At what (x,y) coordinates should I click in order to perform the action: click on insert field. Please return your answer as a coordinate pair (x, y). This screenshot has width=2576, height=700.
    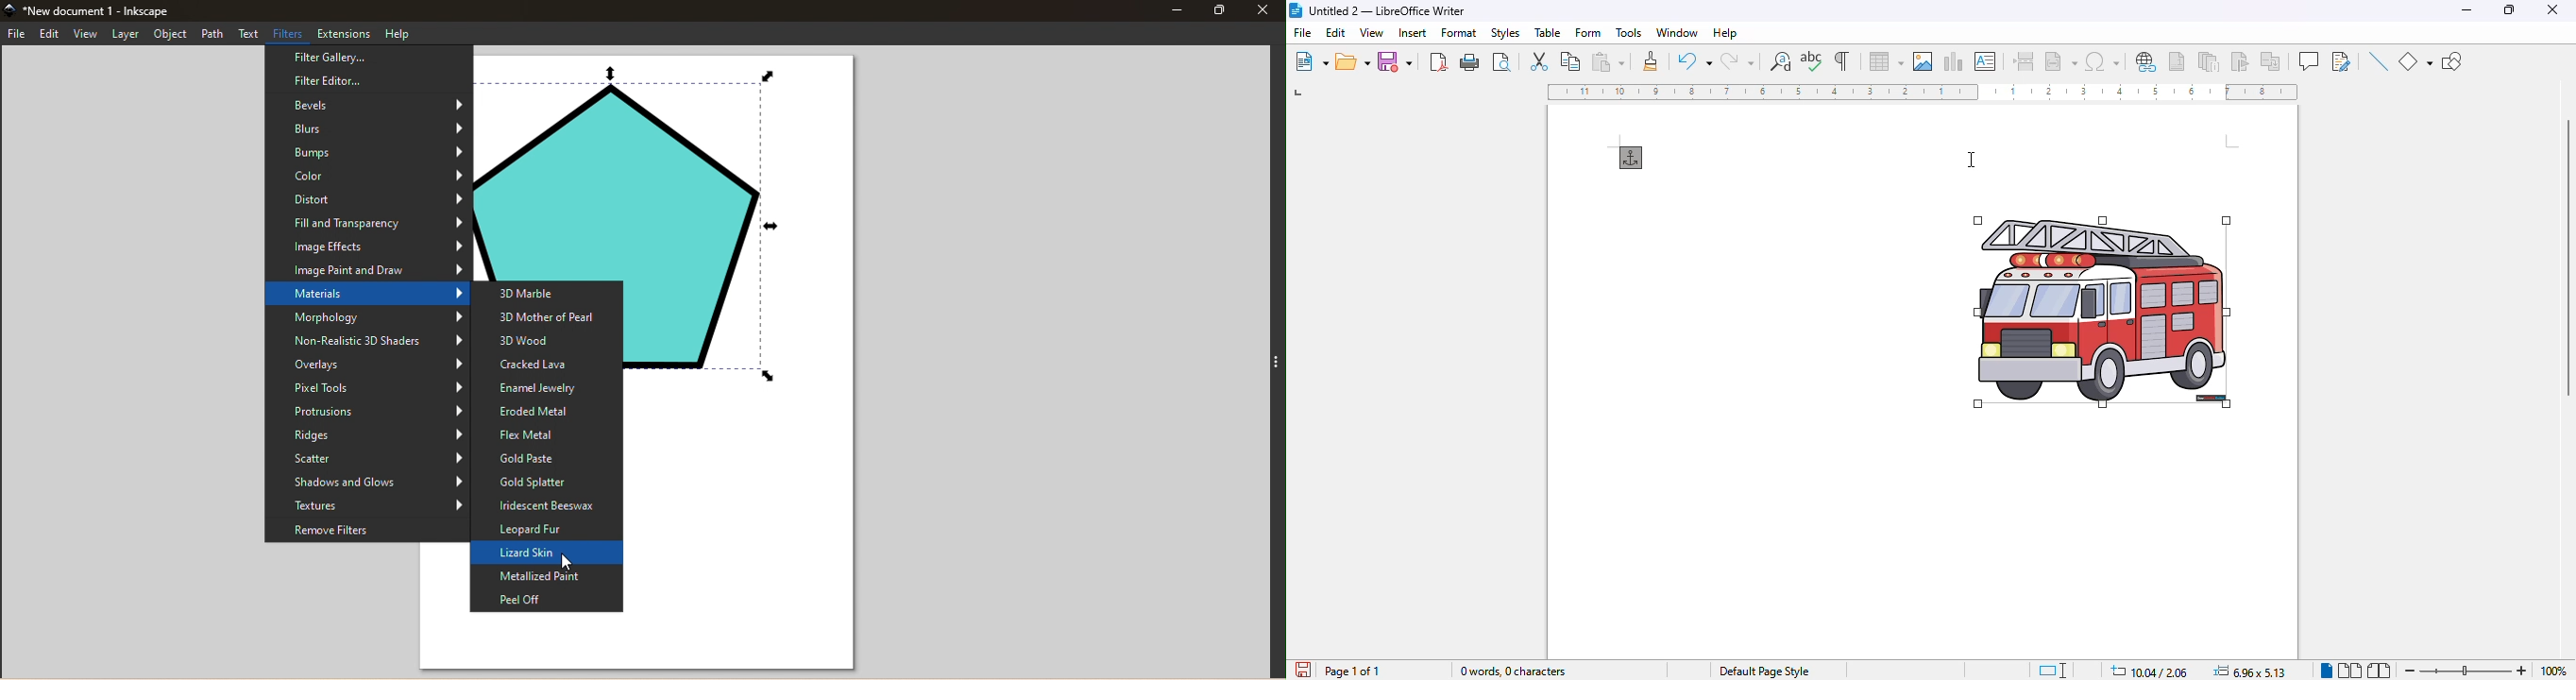
    Looking at the image, I should click on (2060, 60).